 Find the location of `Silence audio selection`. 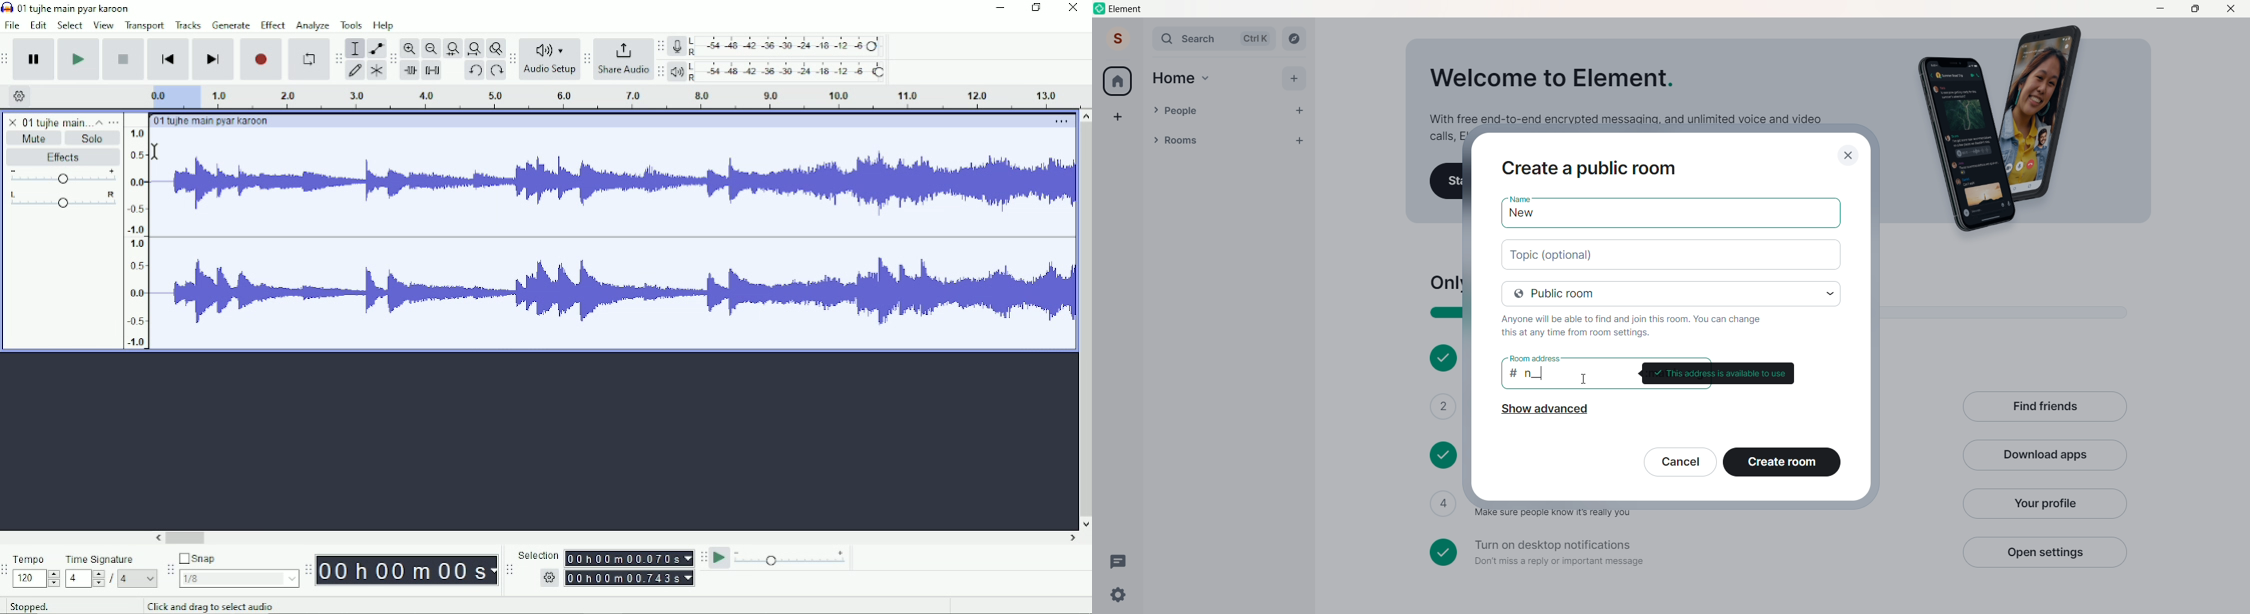

Silence audio selection is located at coordinates (432, 70).